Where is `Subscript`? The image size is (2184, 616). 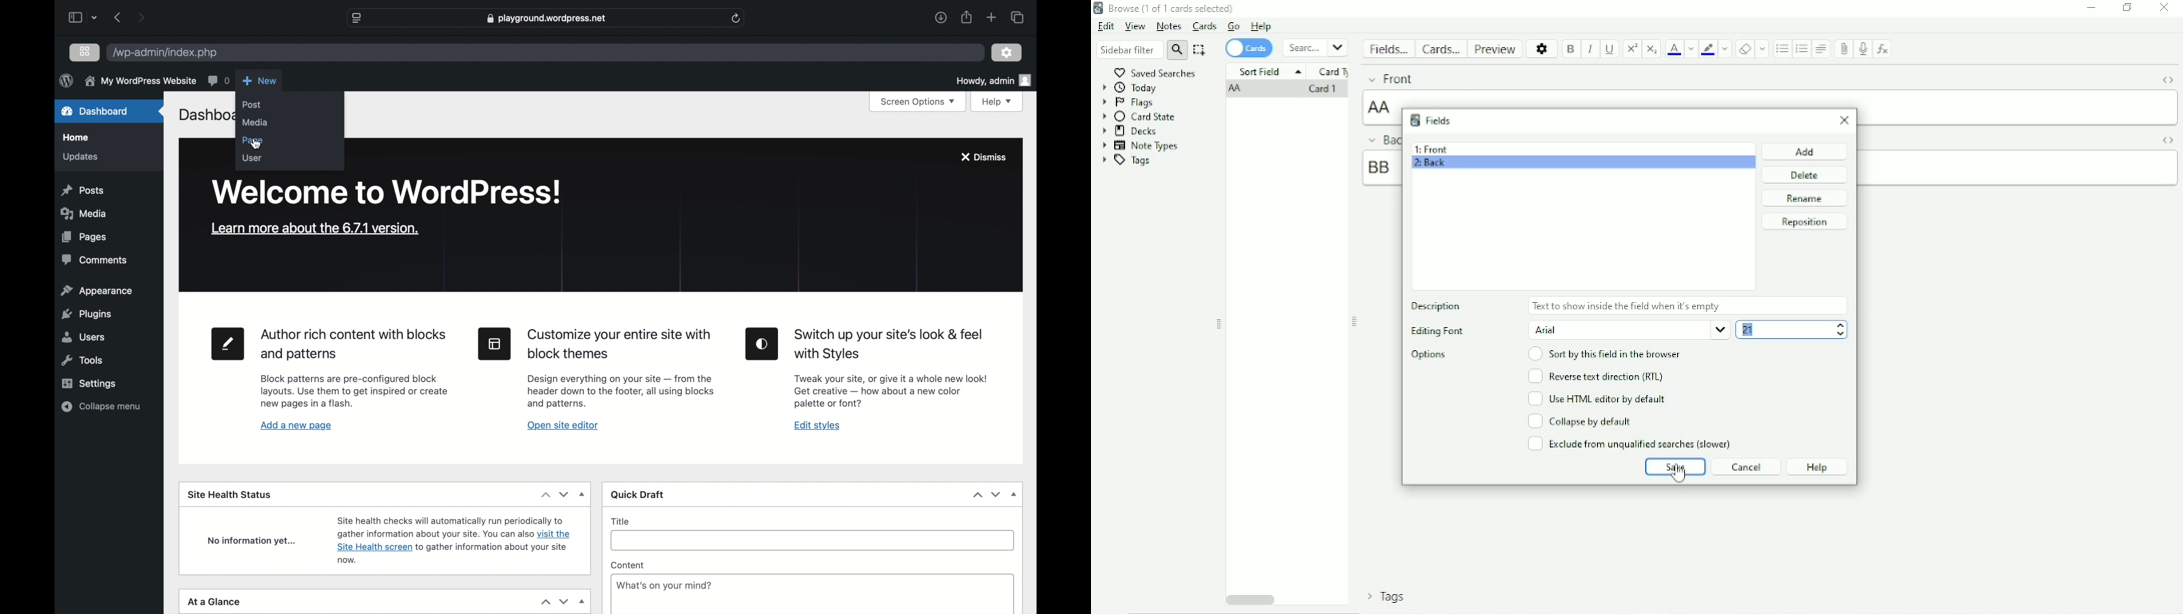
Subscript is located at coordinates (1652, 49).